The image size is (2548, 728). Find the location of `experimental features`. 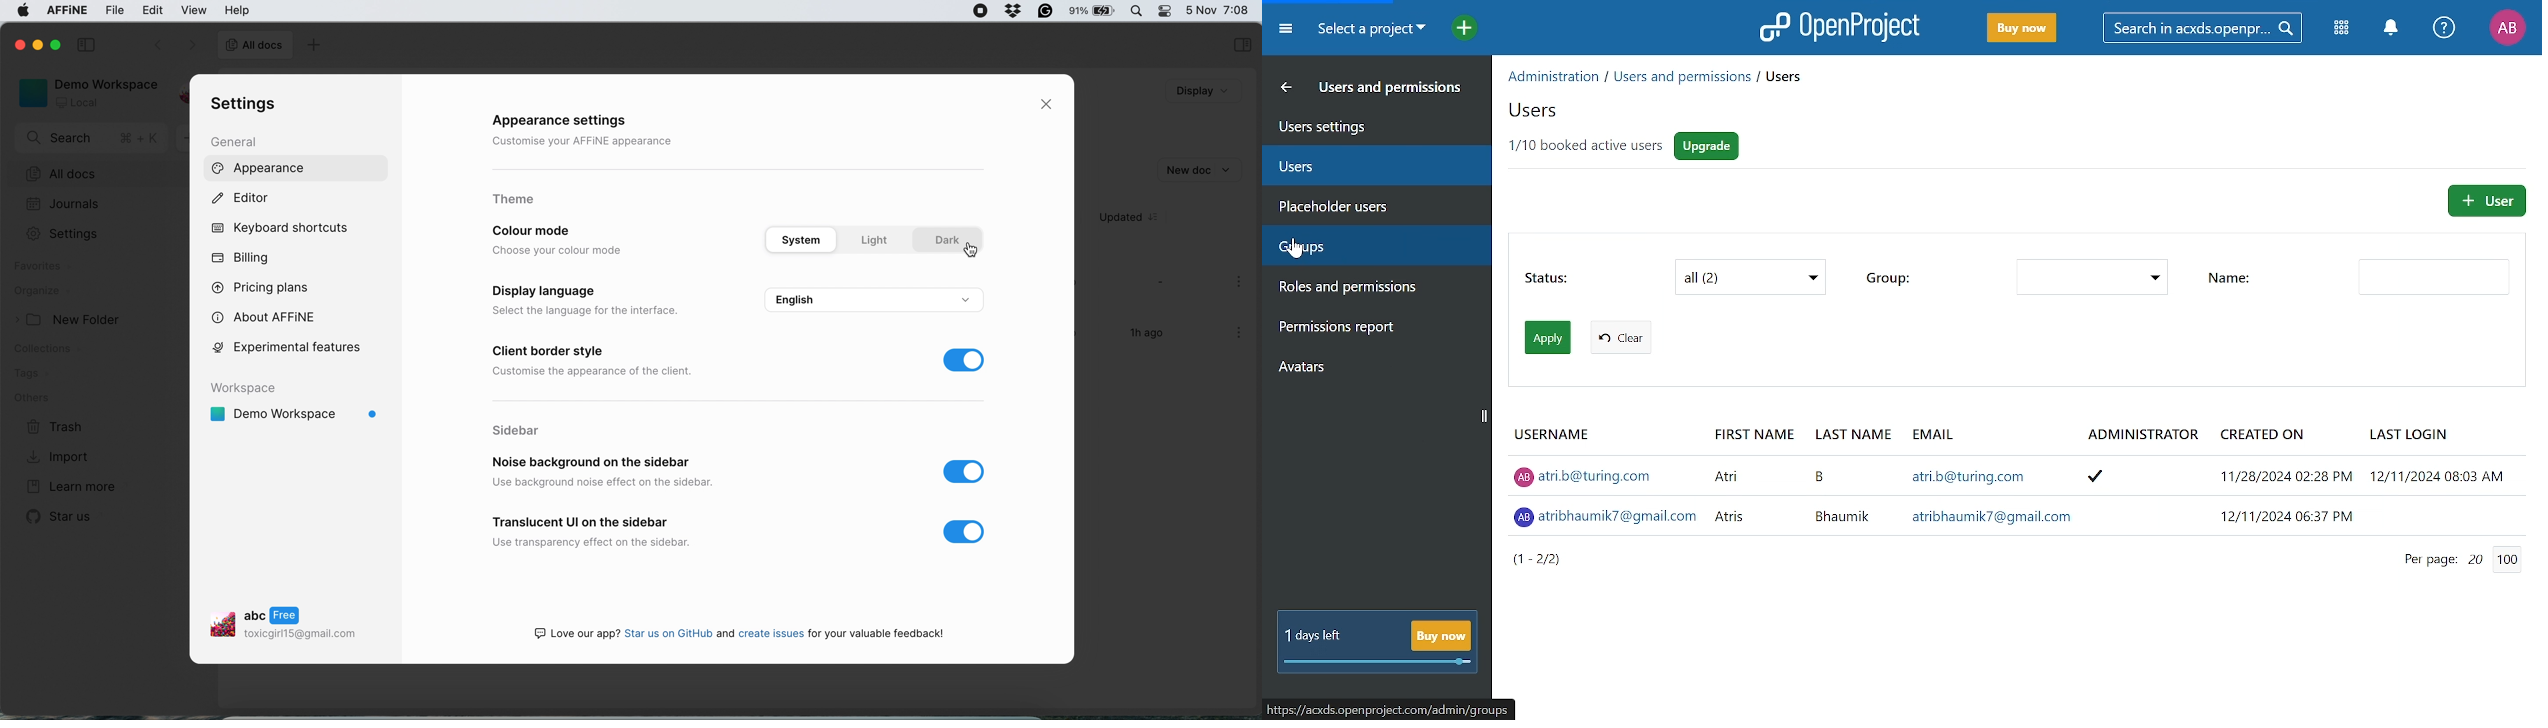

experimental features is located at coordinates (295, 350).